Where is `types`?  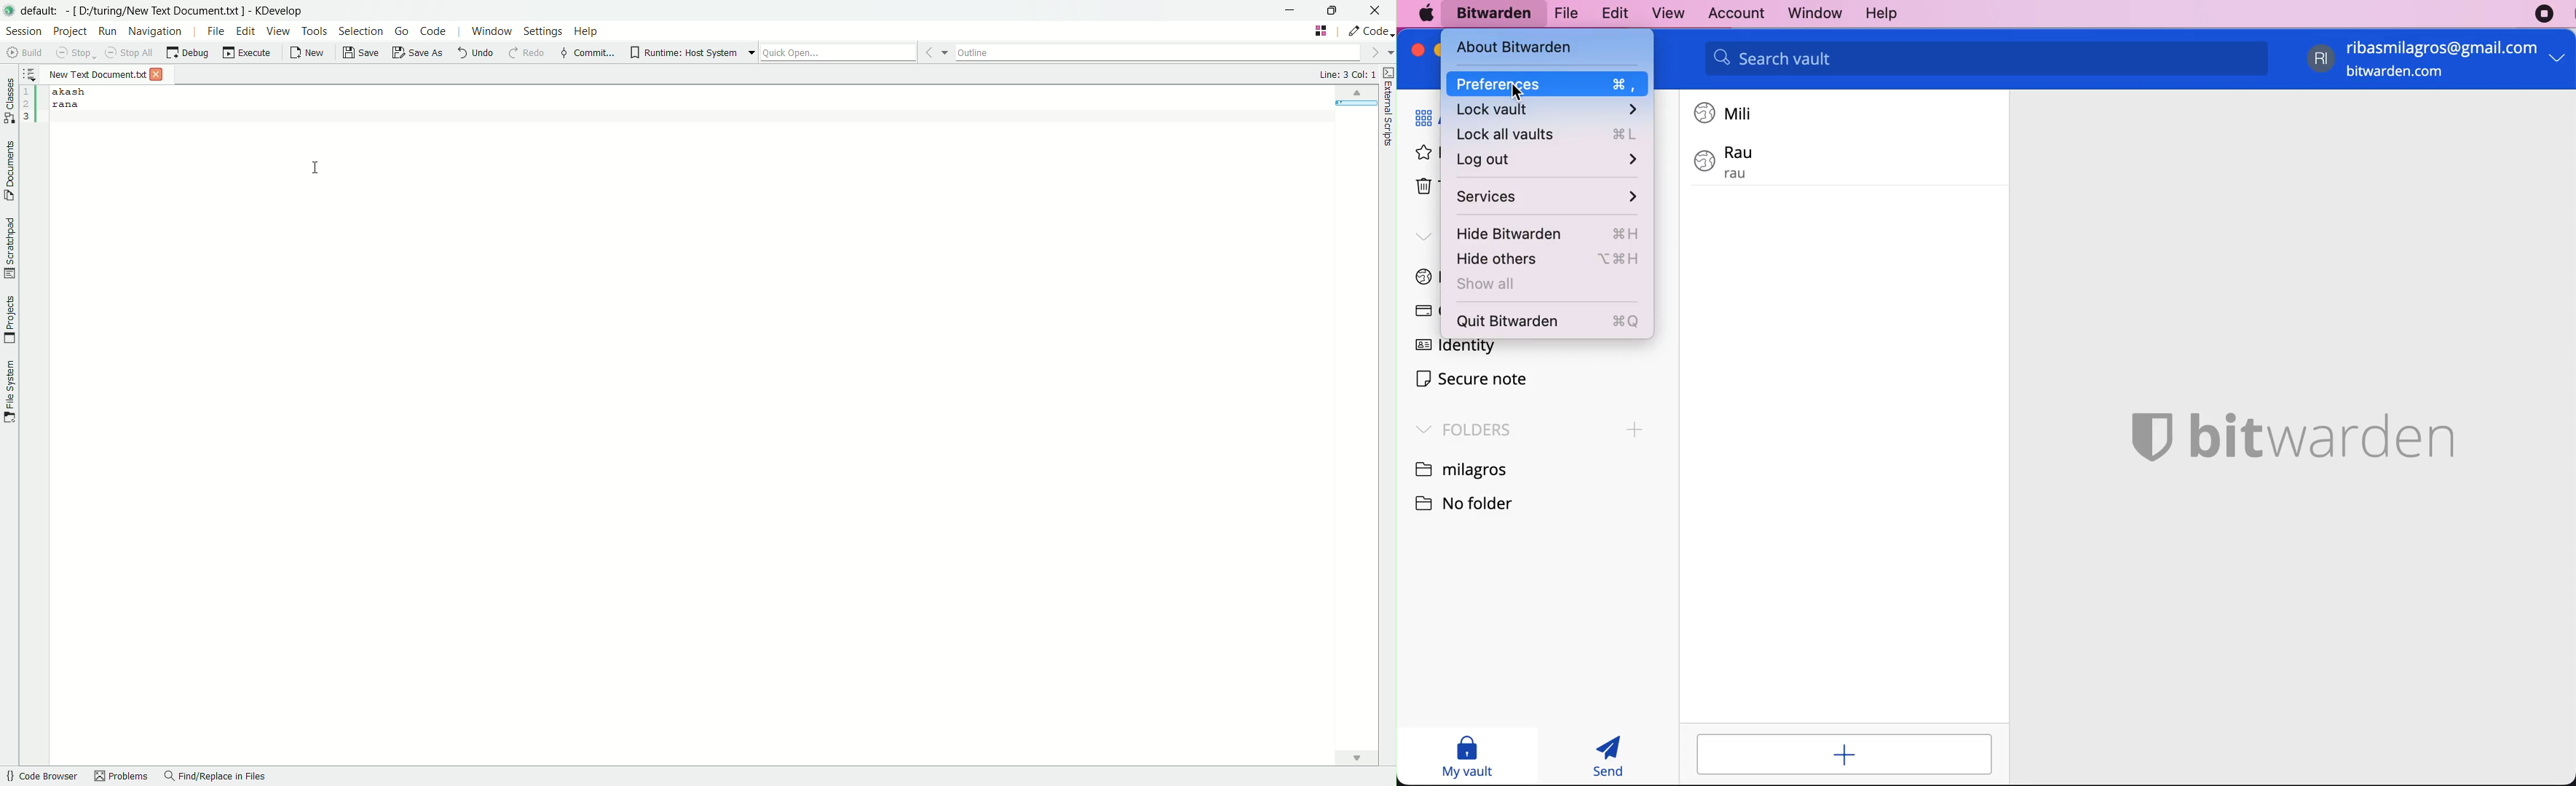 types is located at coordinates (1421, 236).